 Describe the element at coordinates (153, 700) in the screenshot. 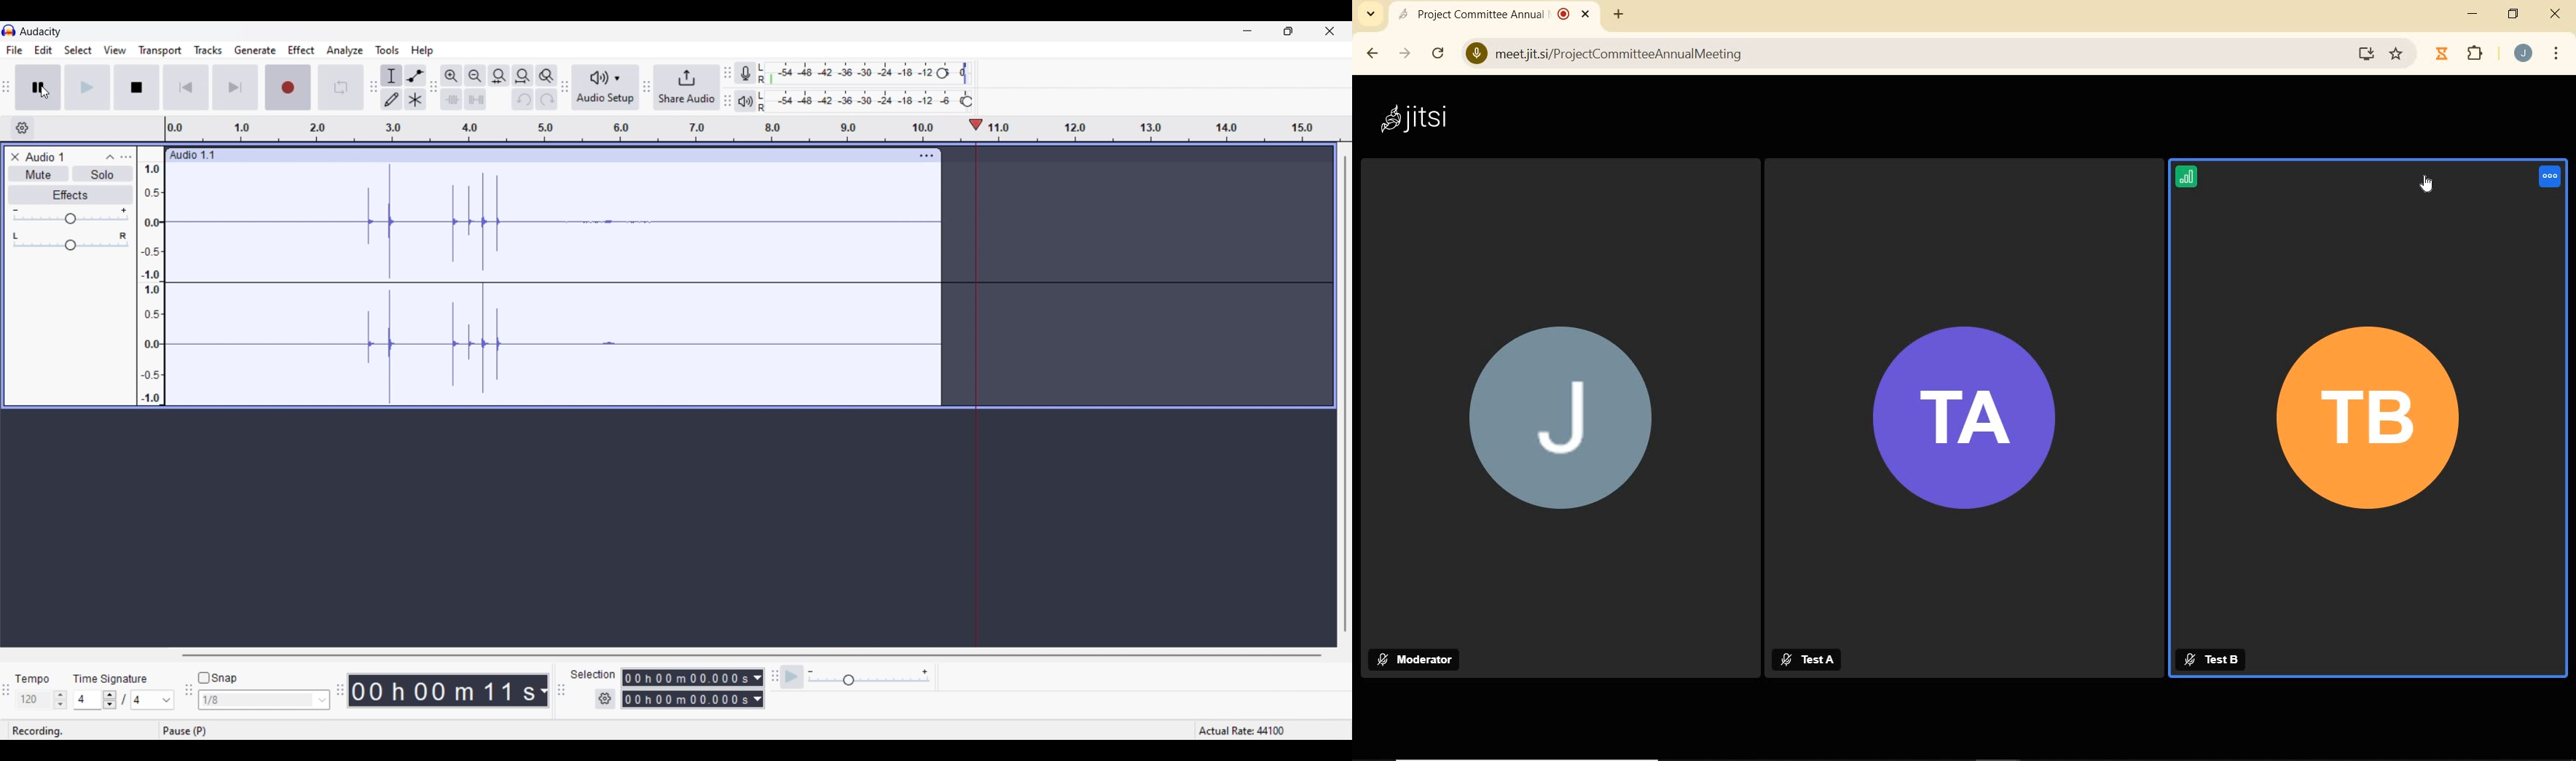

I see `4` at that location.